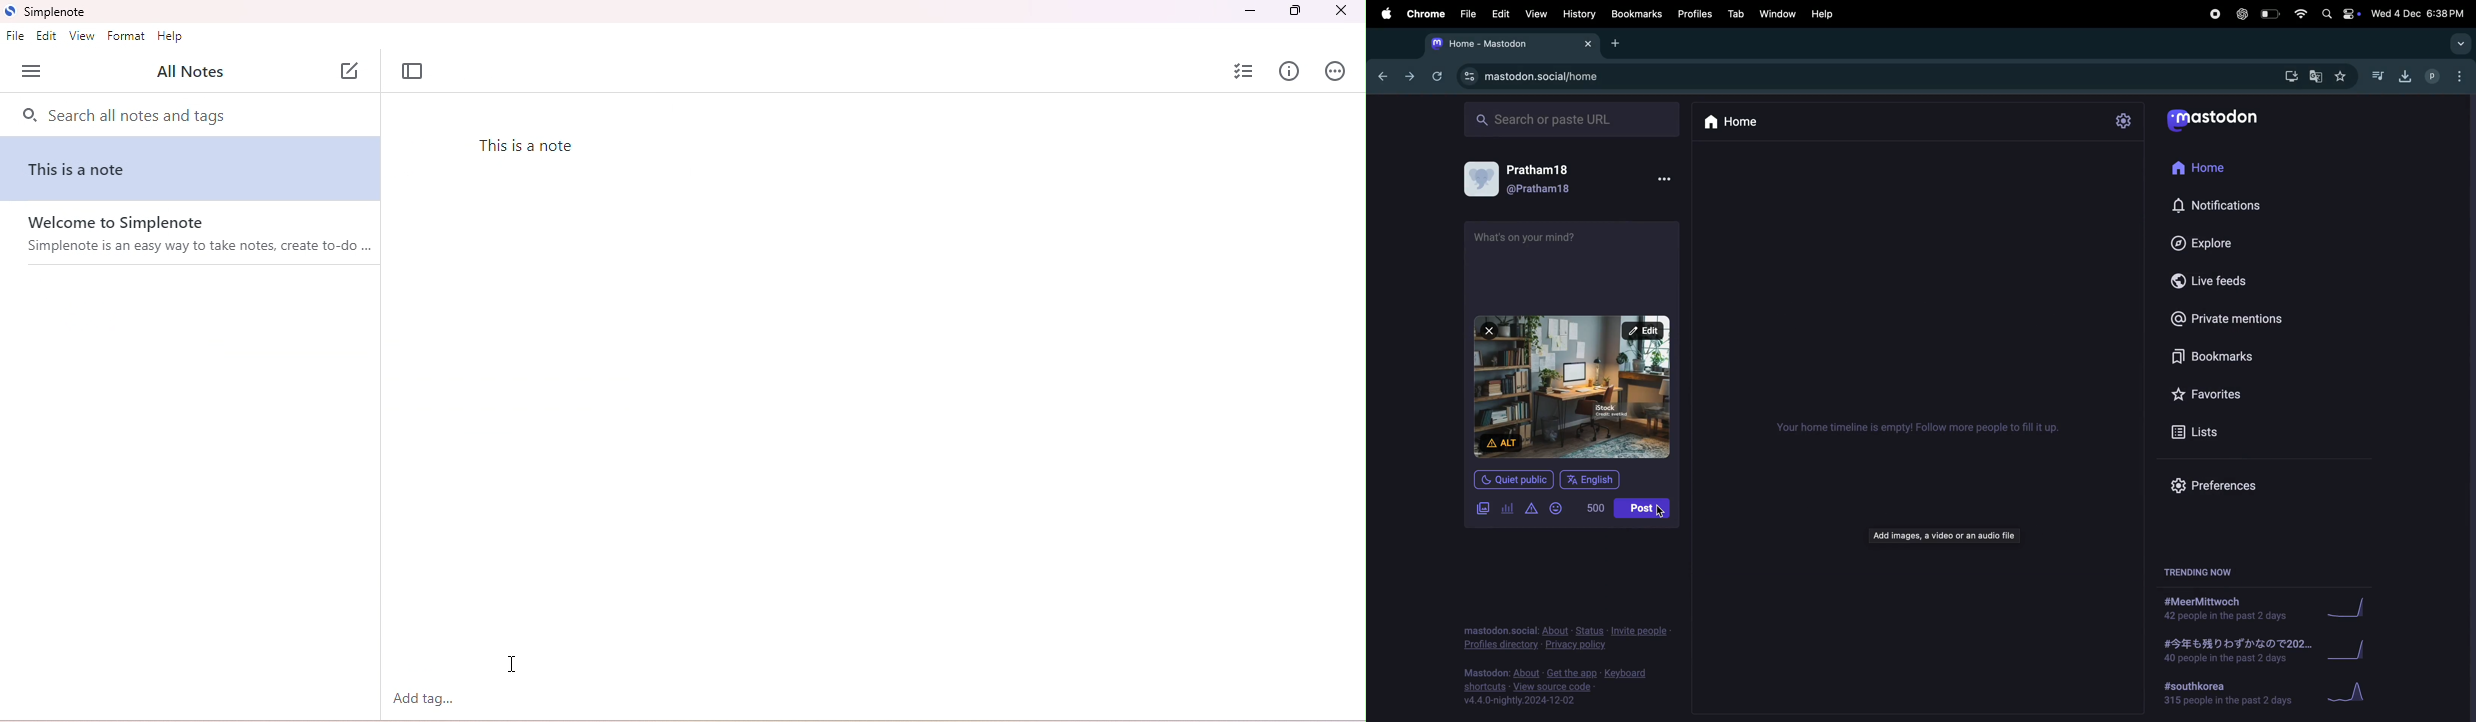  I want to click on view, so click(1536, 14).